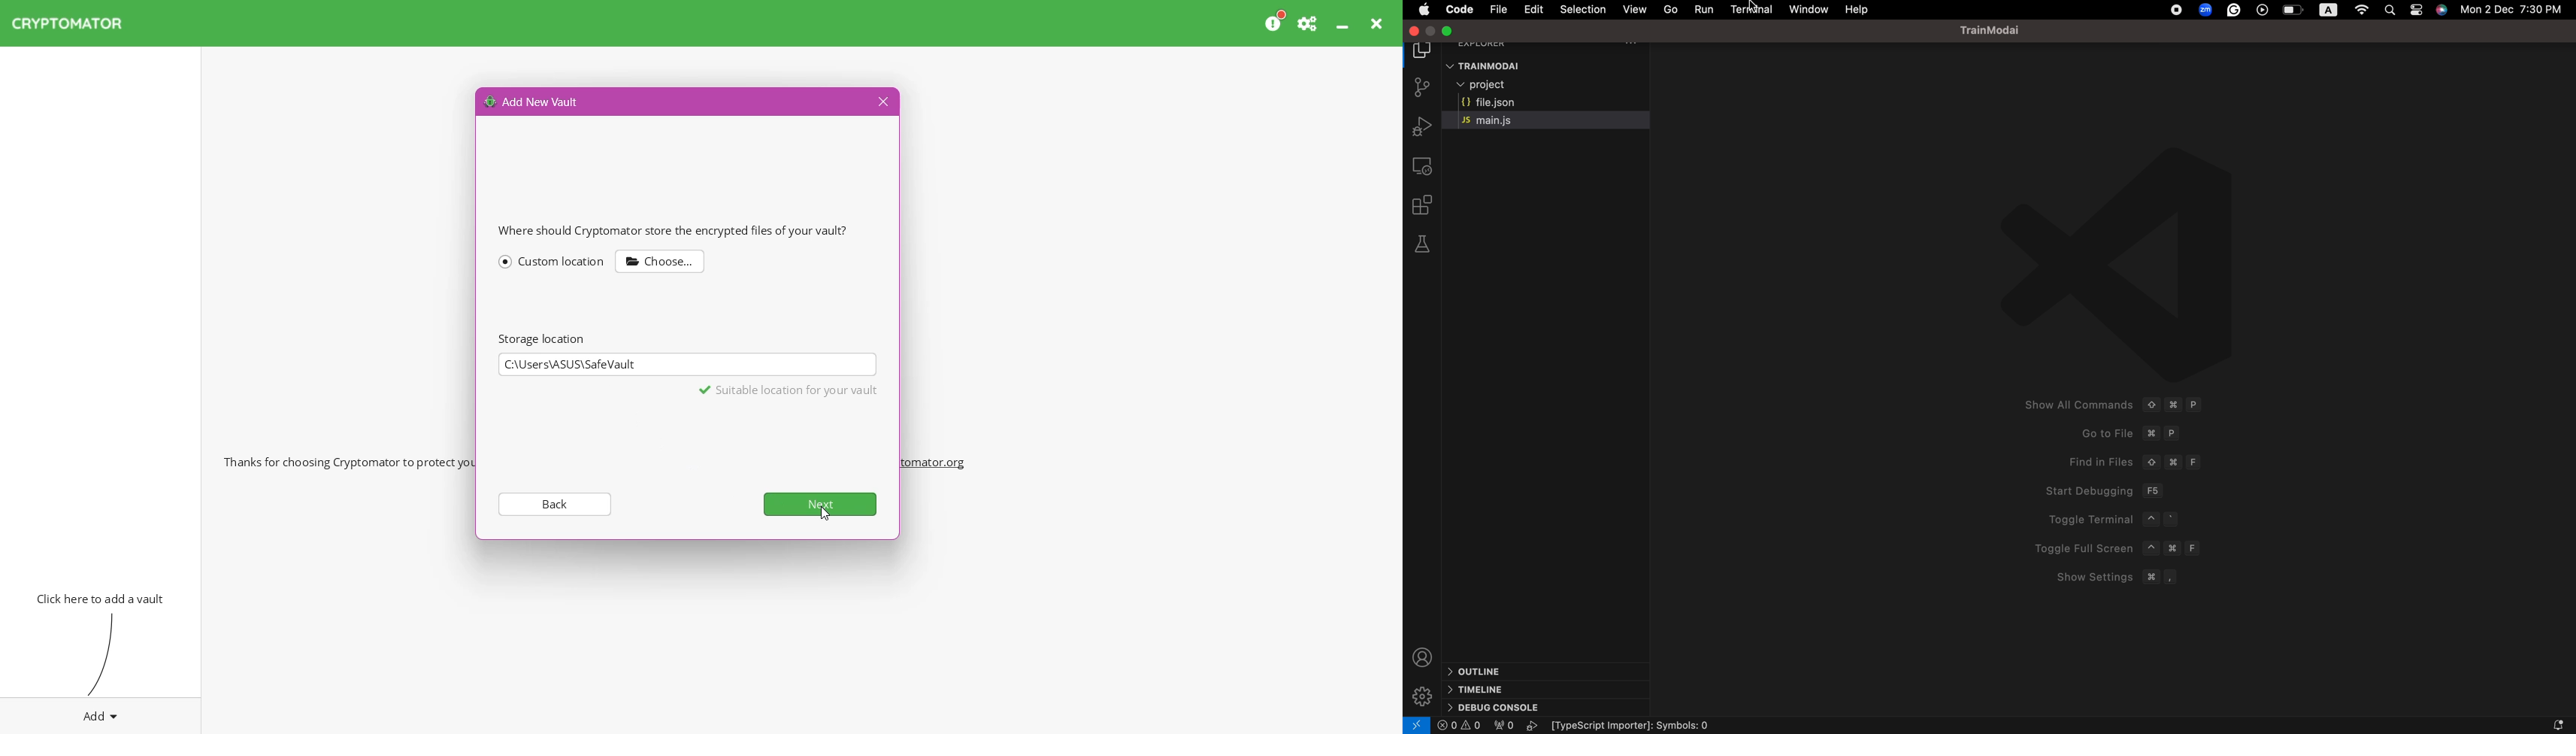 The image size is (2576, 756). What do you see at coordinates (2102, 490) in the screenshot?
I see `Strat debugging` at bounding box center [2102, 490].